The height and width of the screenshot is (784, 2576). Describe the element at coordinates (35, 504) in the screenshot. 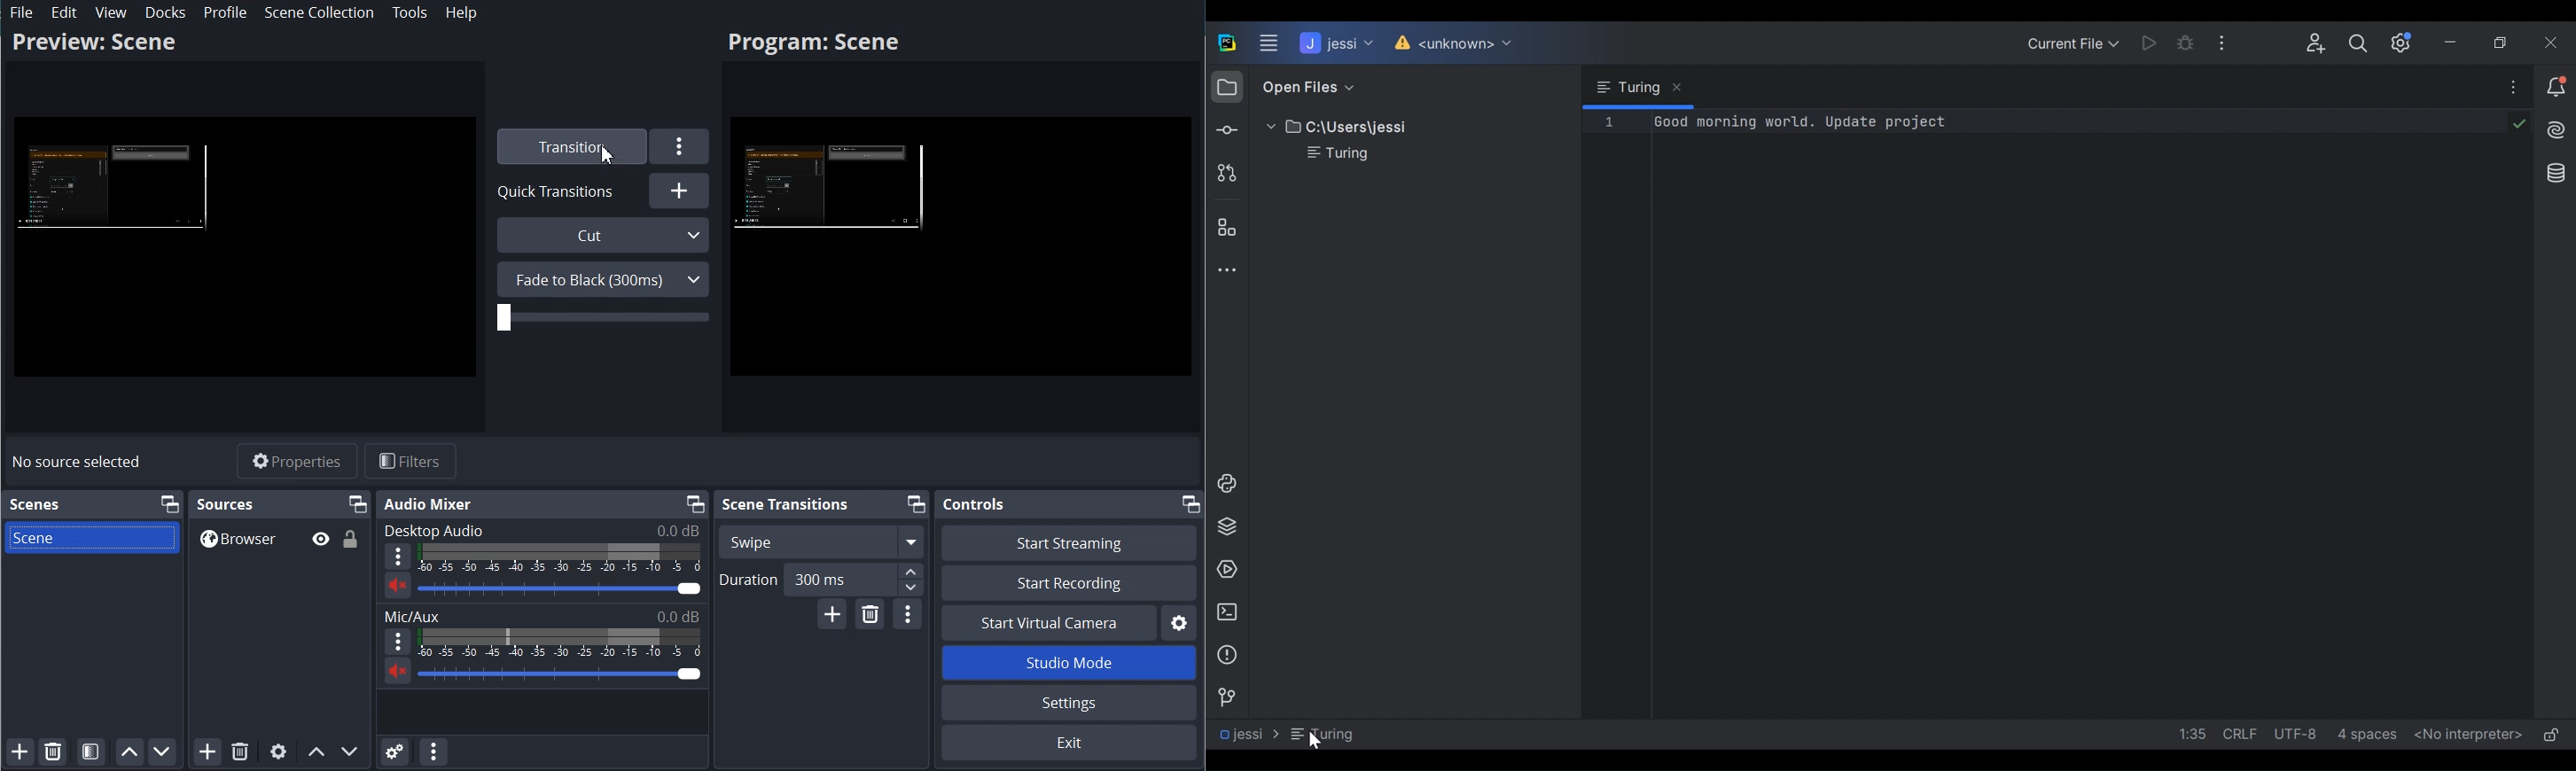

I see `Text` at that location.